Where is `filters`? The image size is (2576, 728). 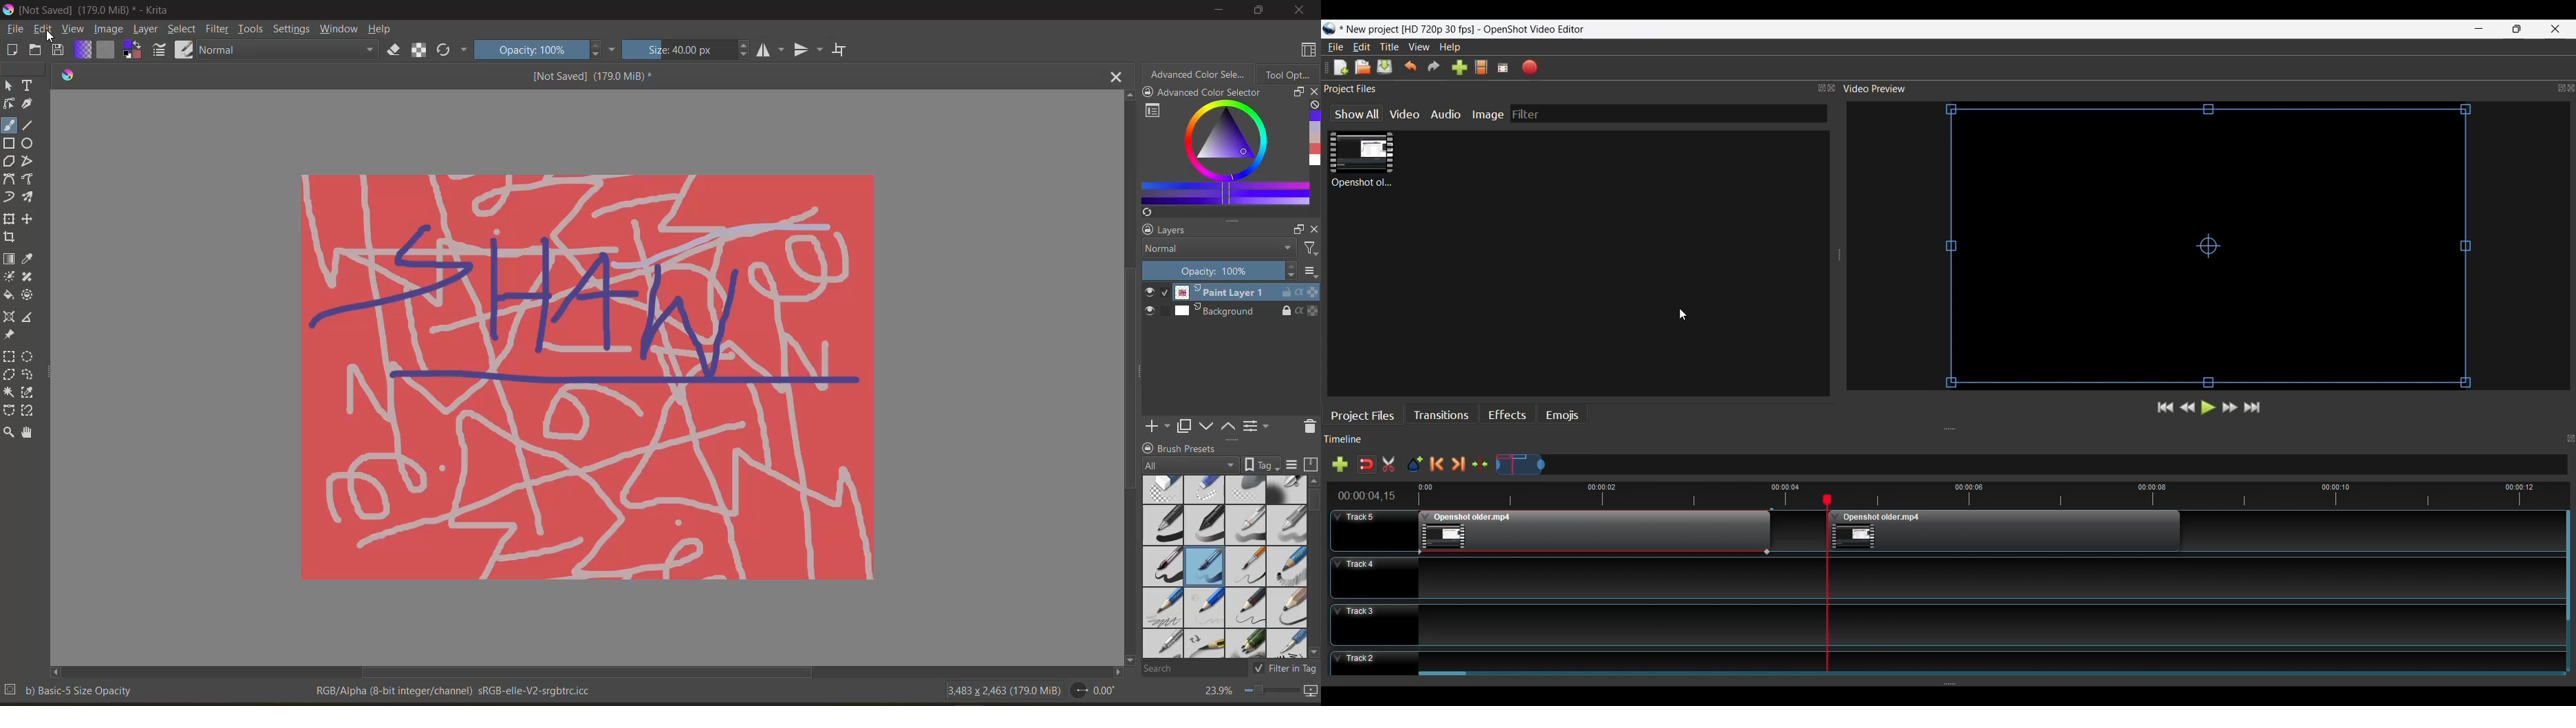 filters is located at coordinates (1309, 249).